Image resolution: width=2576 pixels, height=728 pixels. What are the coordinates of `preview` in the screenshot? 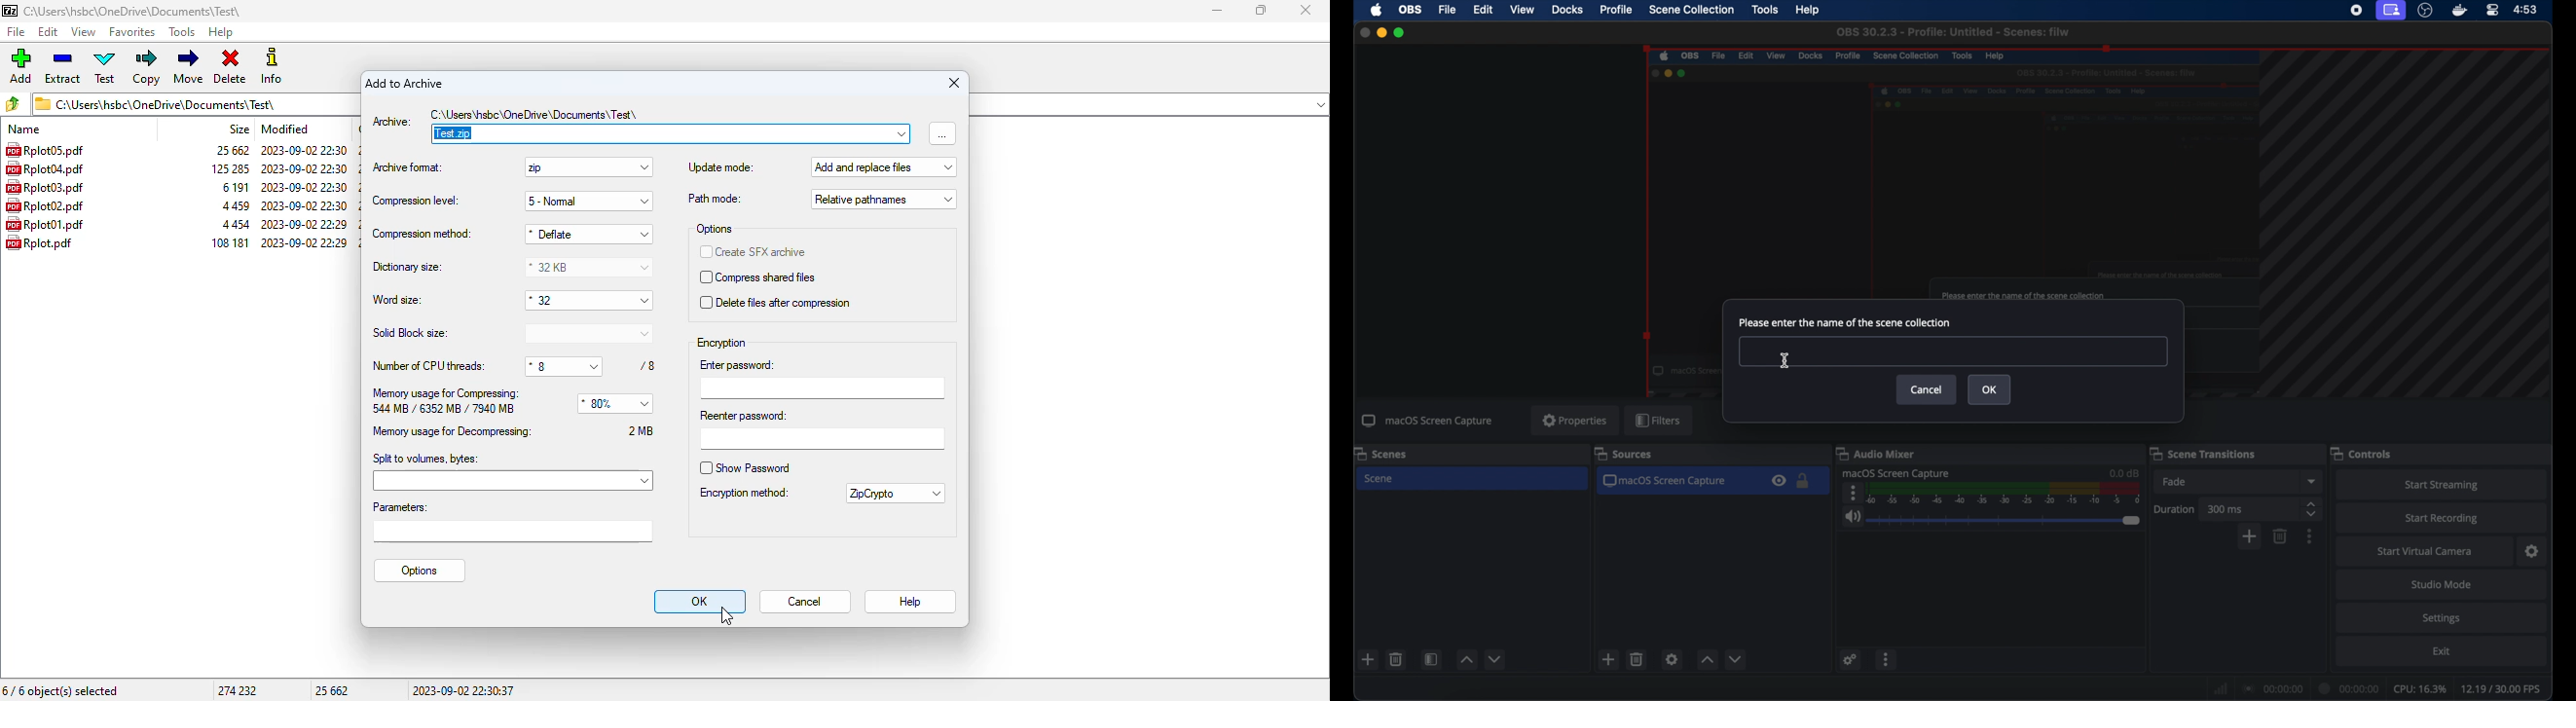 It's located at (1947, 173).